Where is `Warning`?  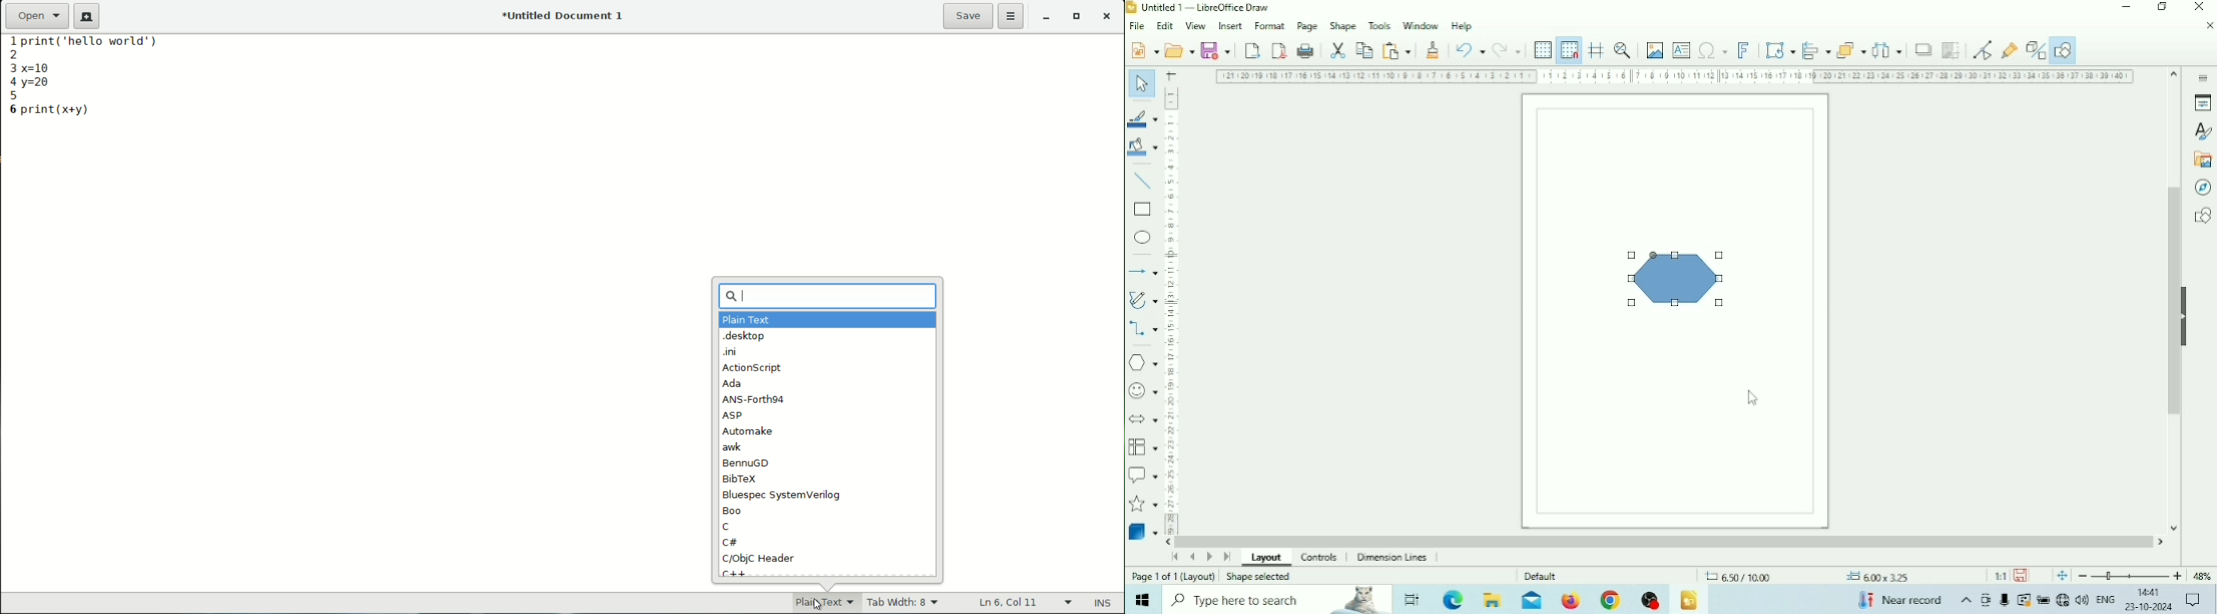 Warning is located at coordinates (2023, 600).